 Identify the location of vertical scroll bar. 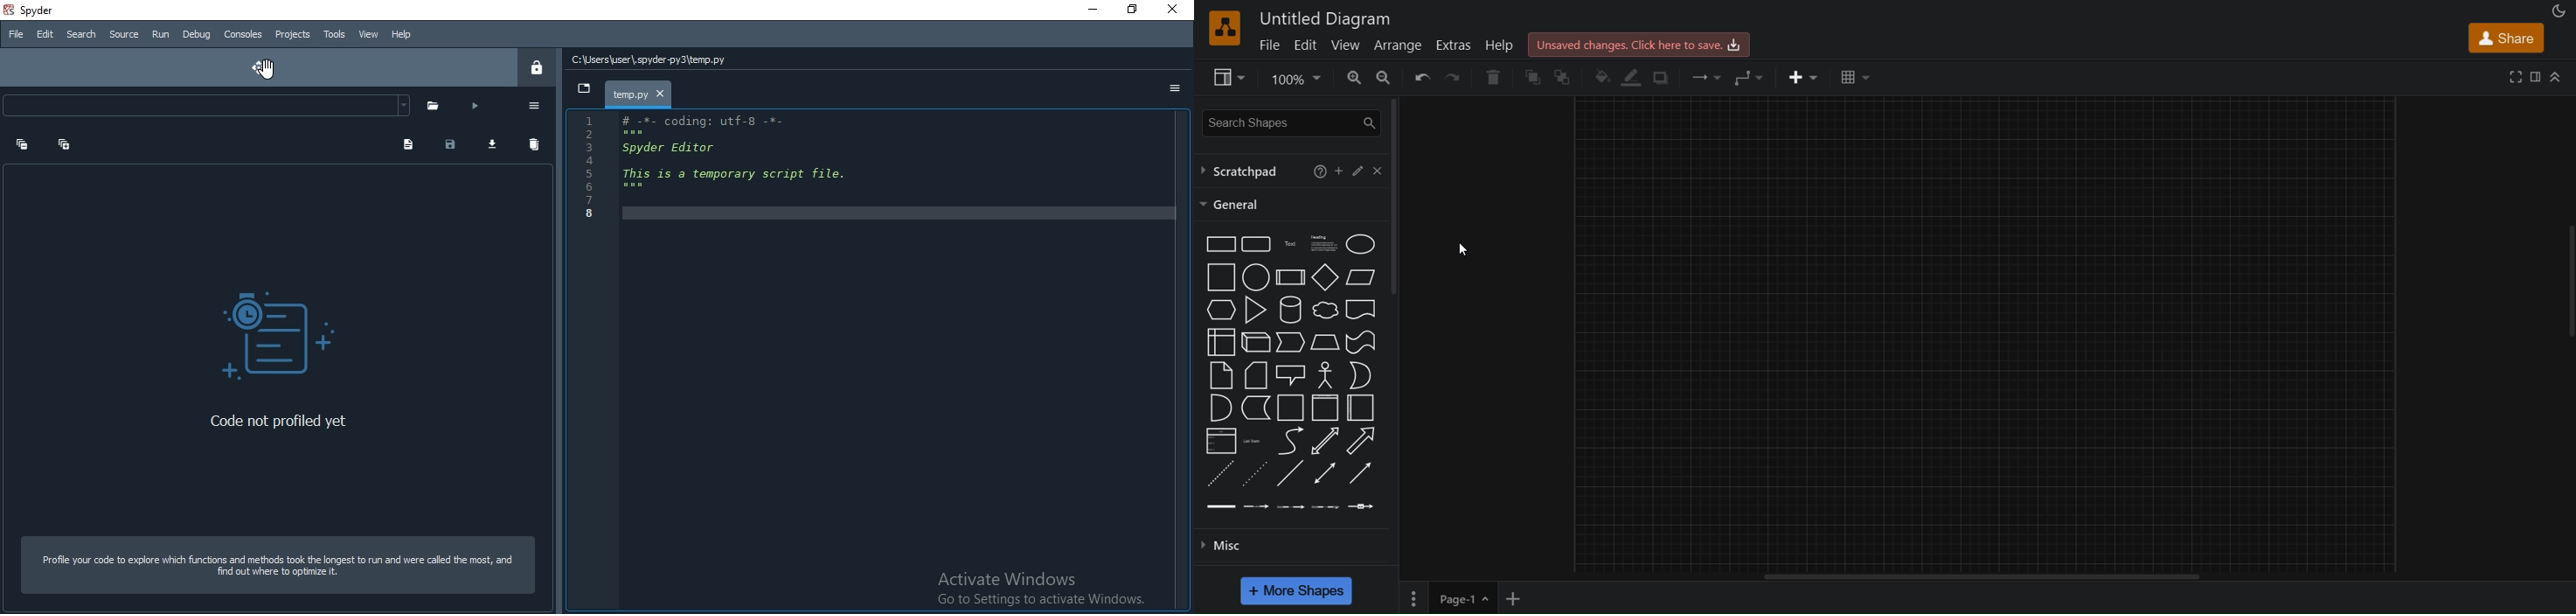
(1395, 195).